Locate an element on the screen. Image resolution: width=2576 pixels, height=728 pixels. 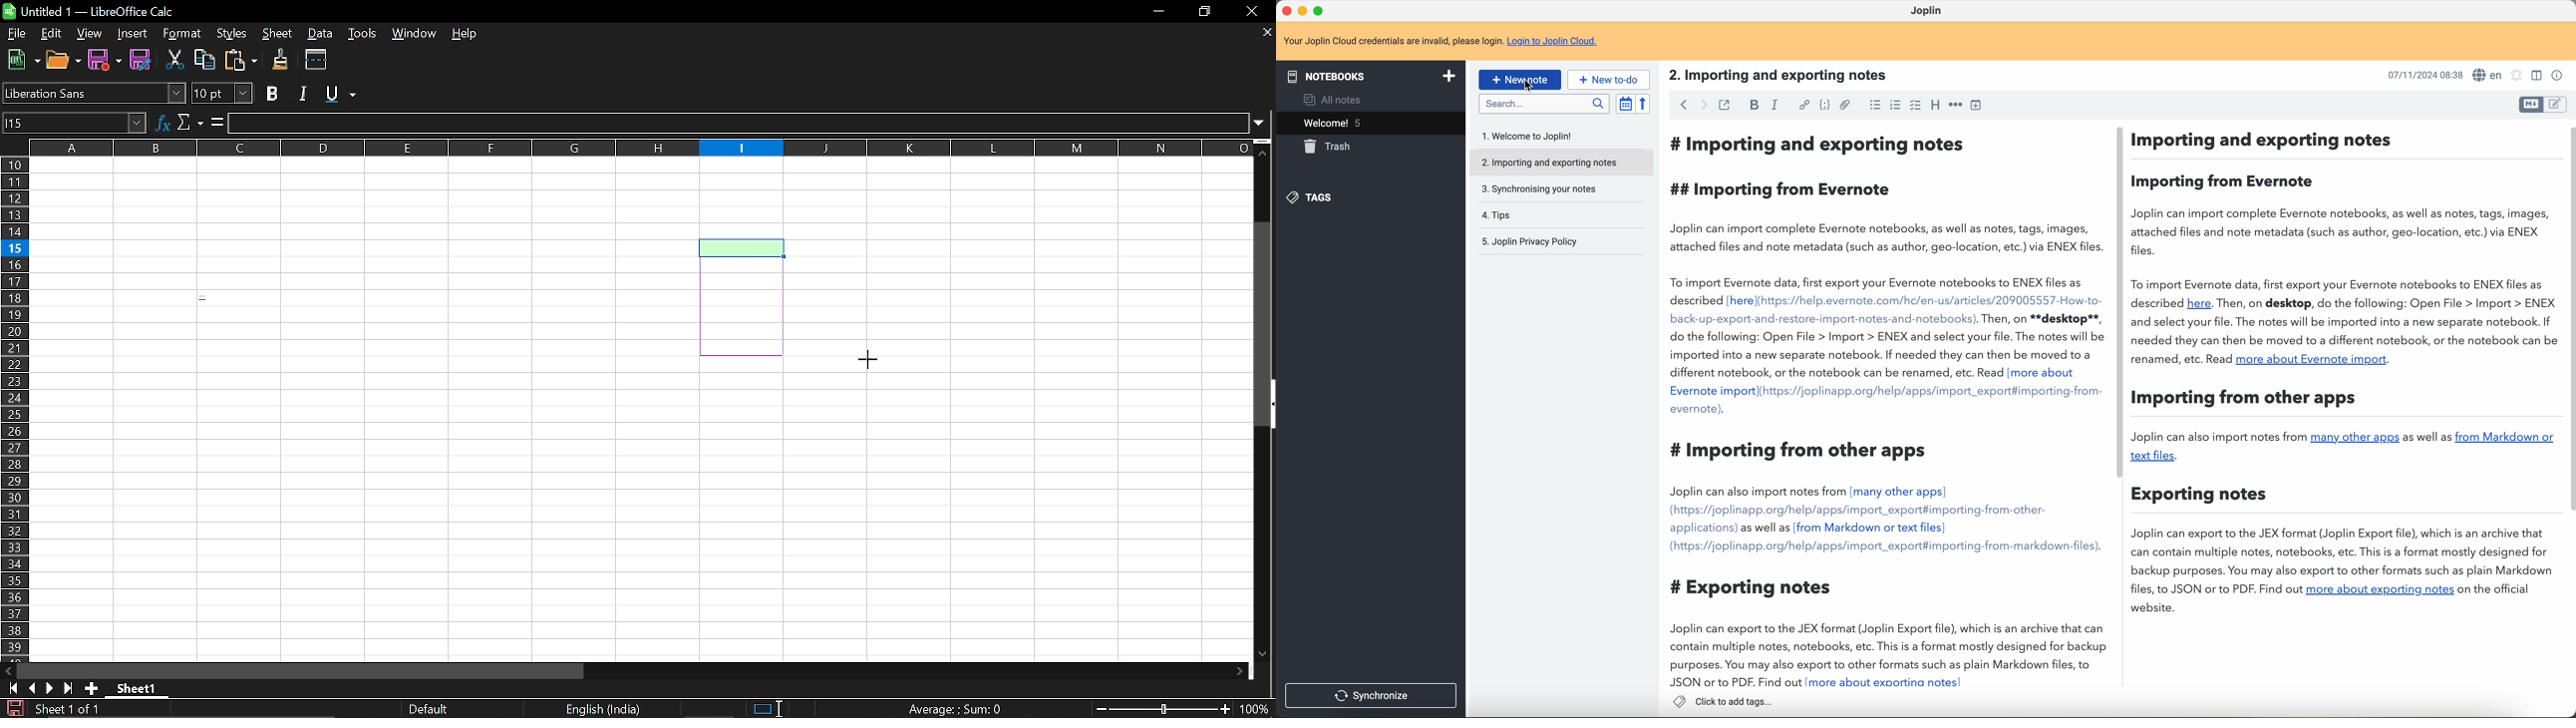
toggle sort order field is located at coordinates (1626, 103).